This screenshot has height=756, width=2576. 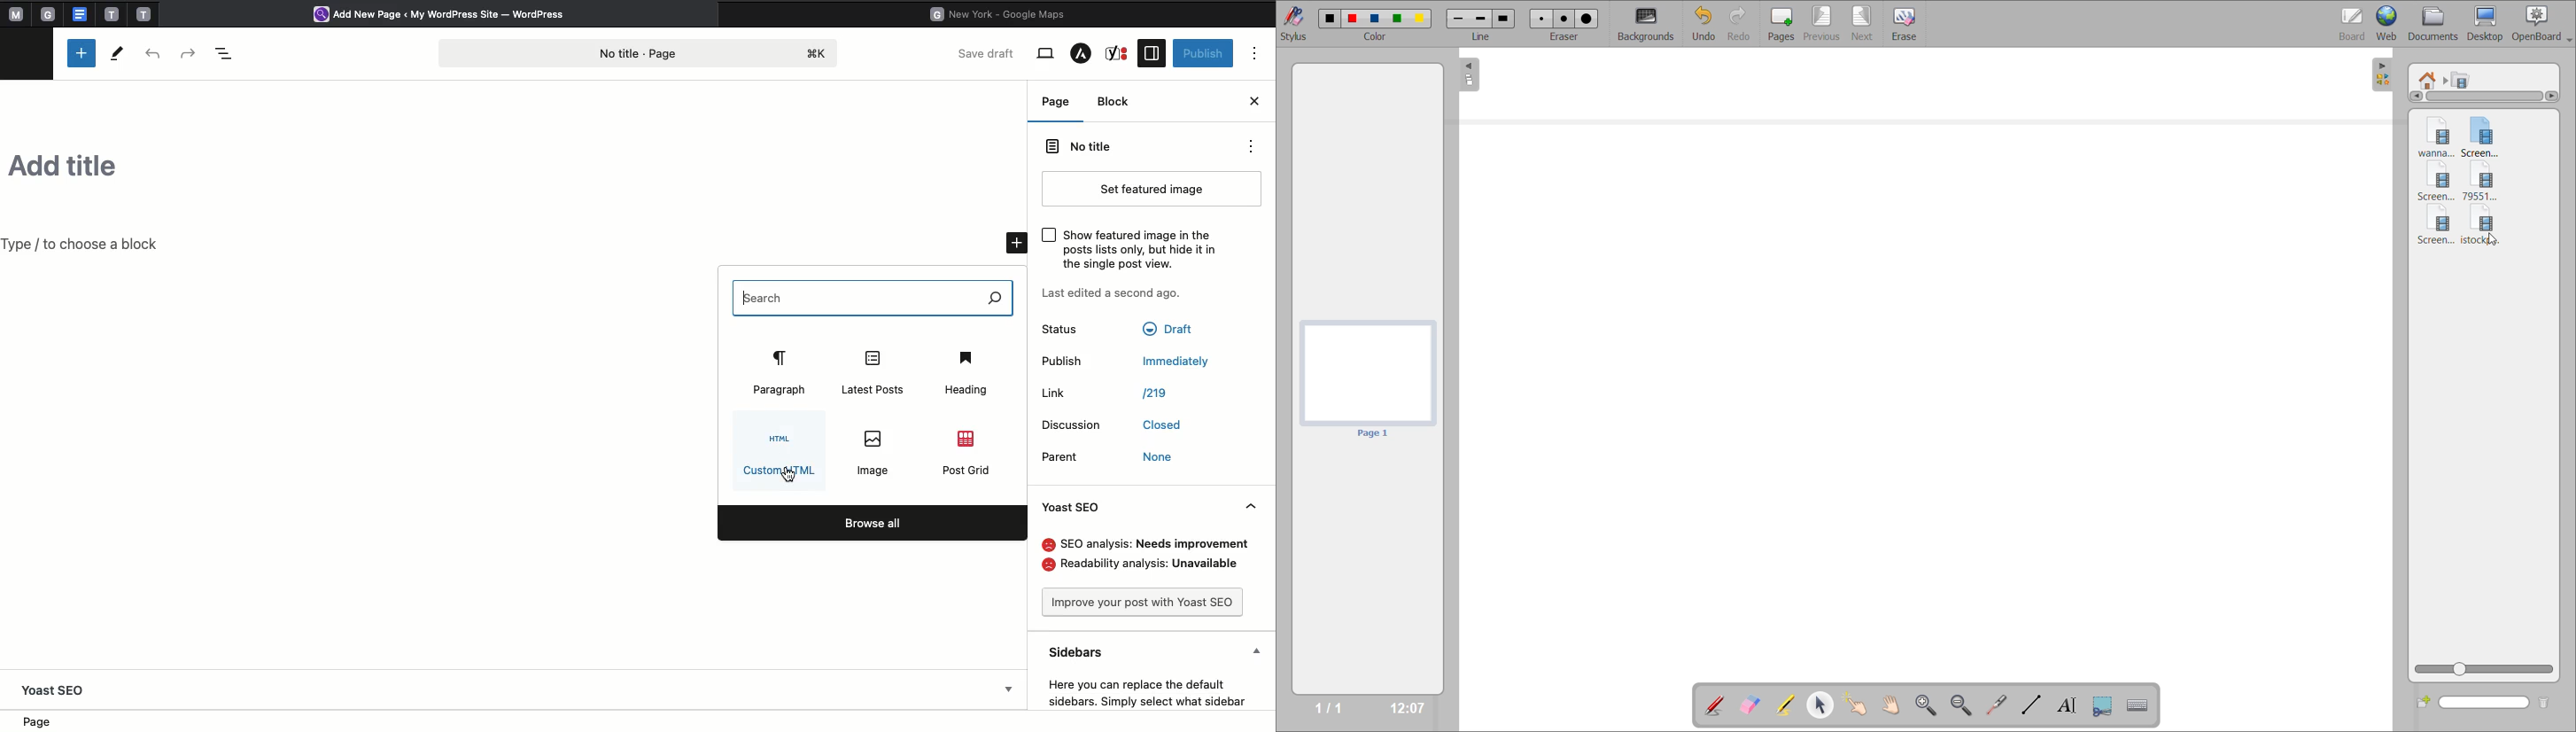 I want to click on Latest posts, so click(x=875, y=370).